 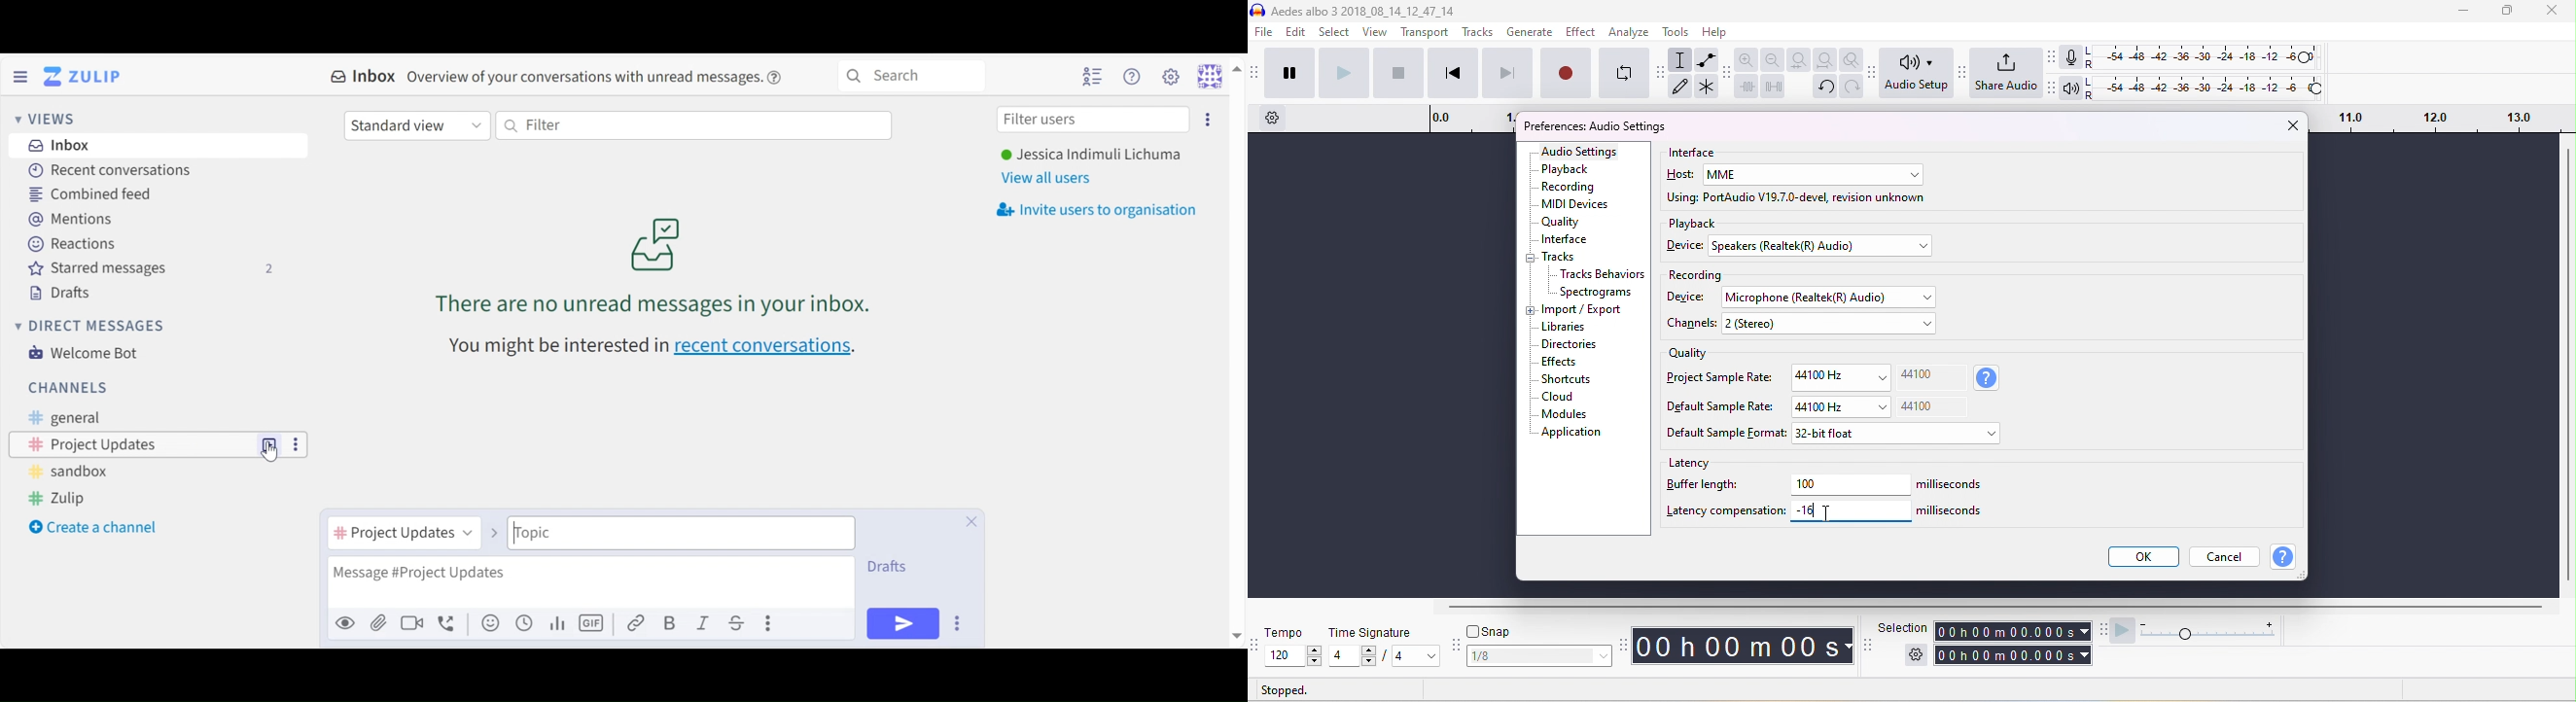 What do you see at coordinates (1726, 72) in the screenshot?
I see `audacity edit toolbar` at bounding box center [1726, 72].